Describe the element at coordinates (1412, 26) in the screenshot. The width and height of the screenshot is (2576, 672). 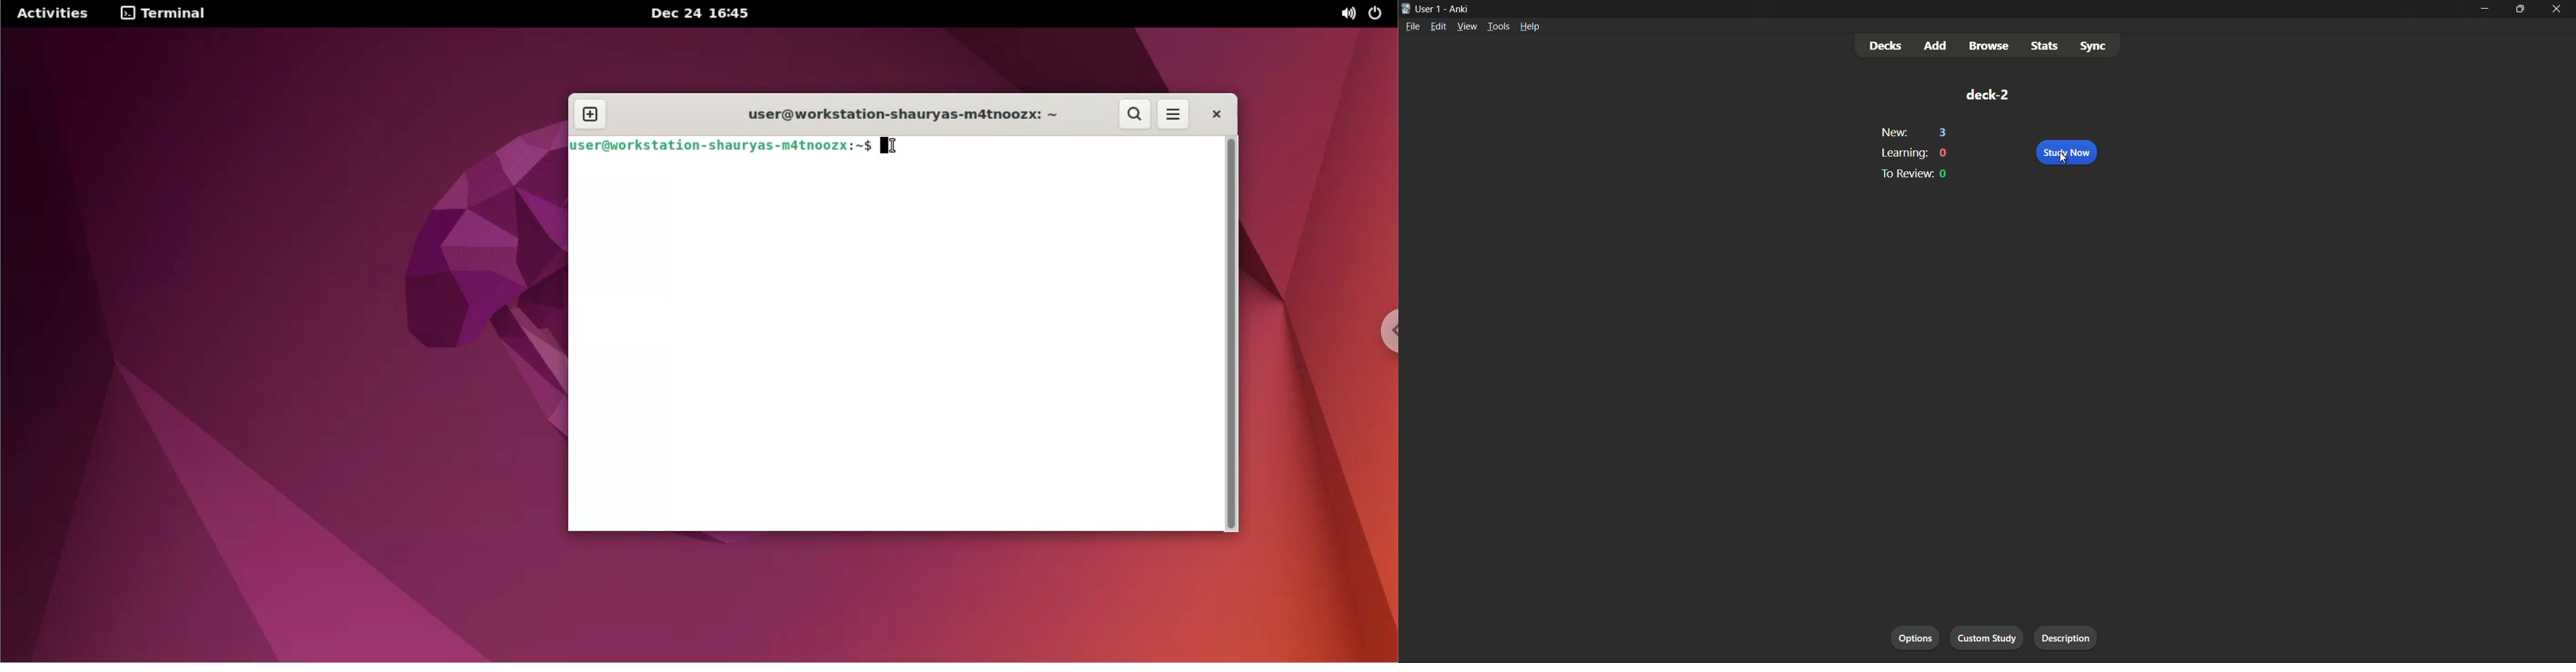
I see `file menu` at that location.